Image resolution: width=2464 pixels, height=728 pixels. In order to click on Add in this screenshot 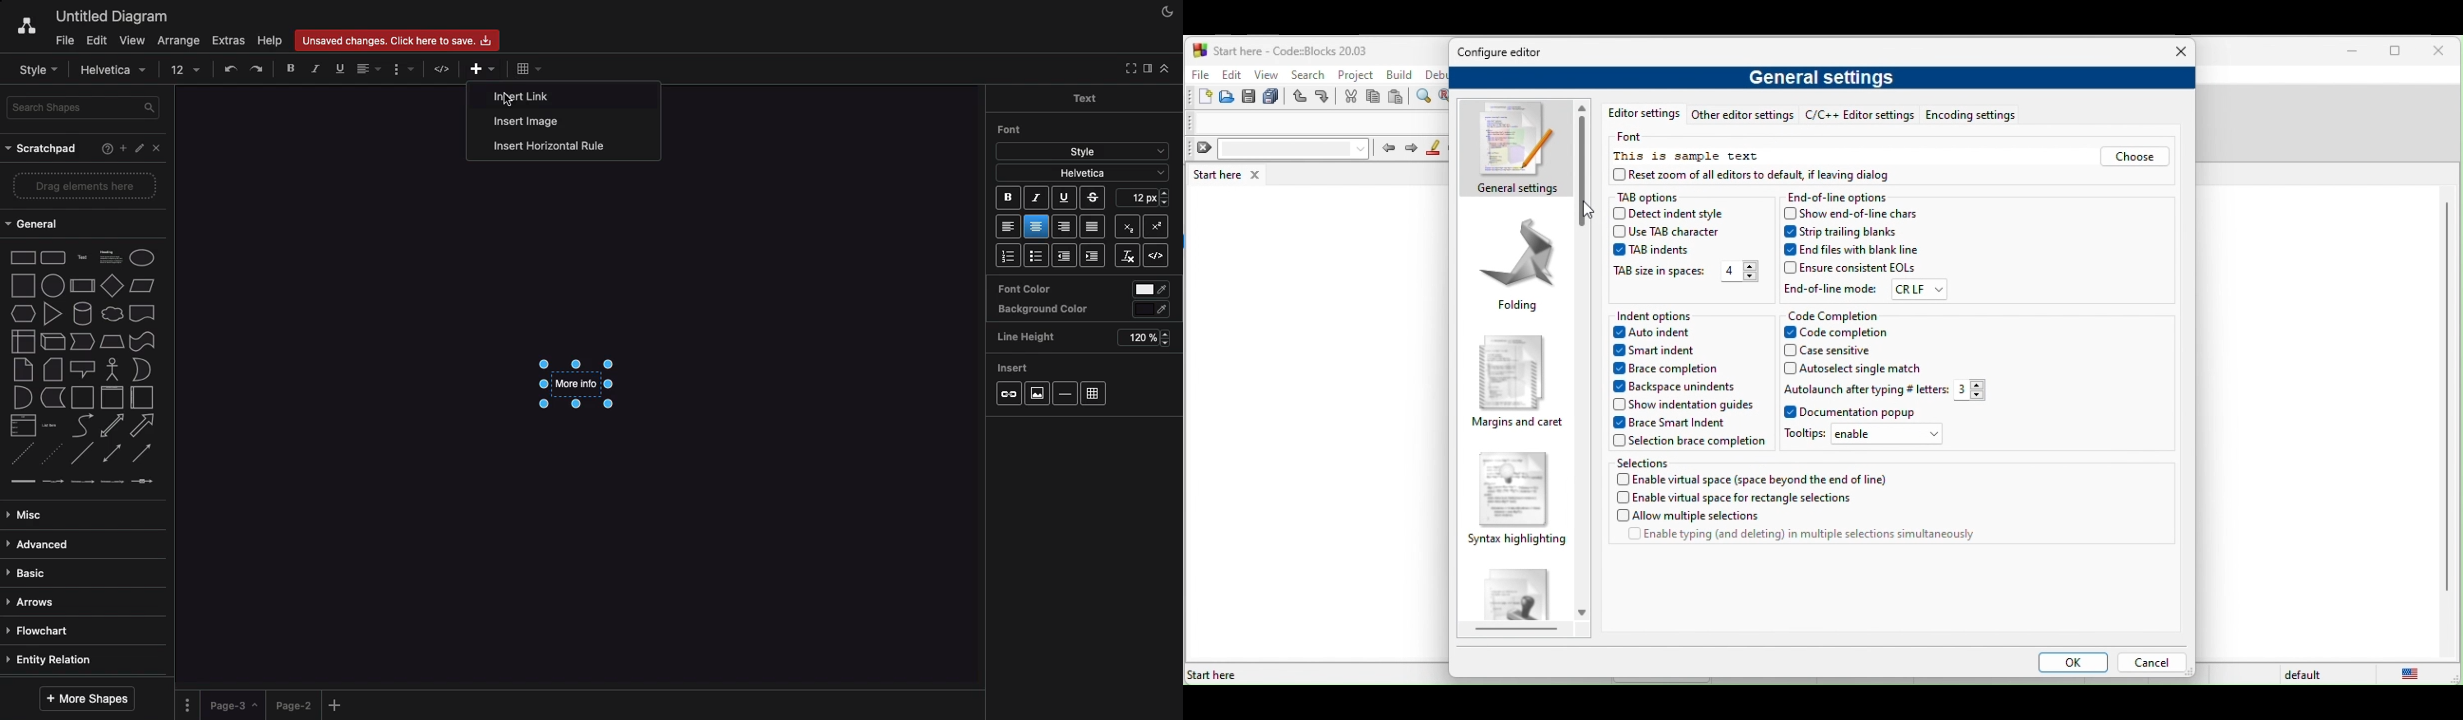, I will do `click(122, 147)`.